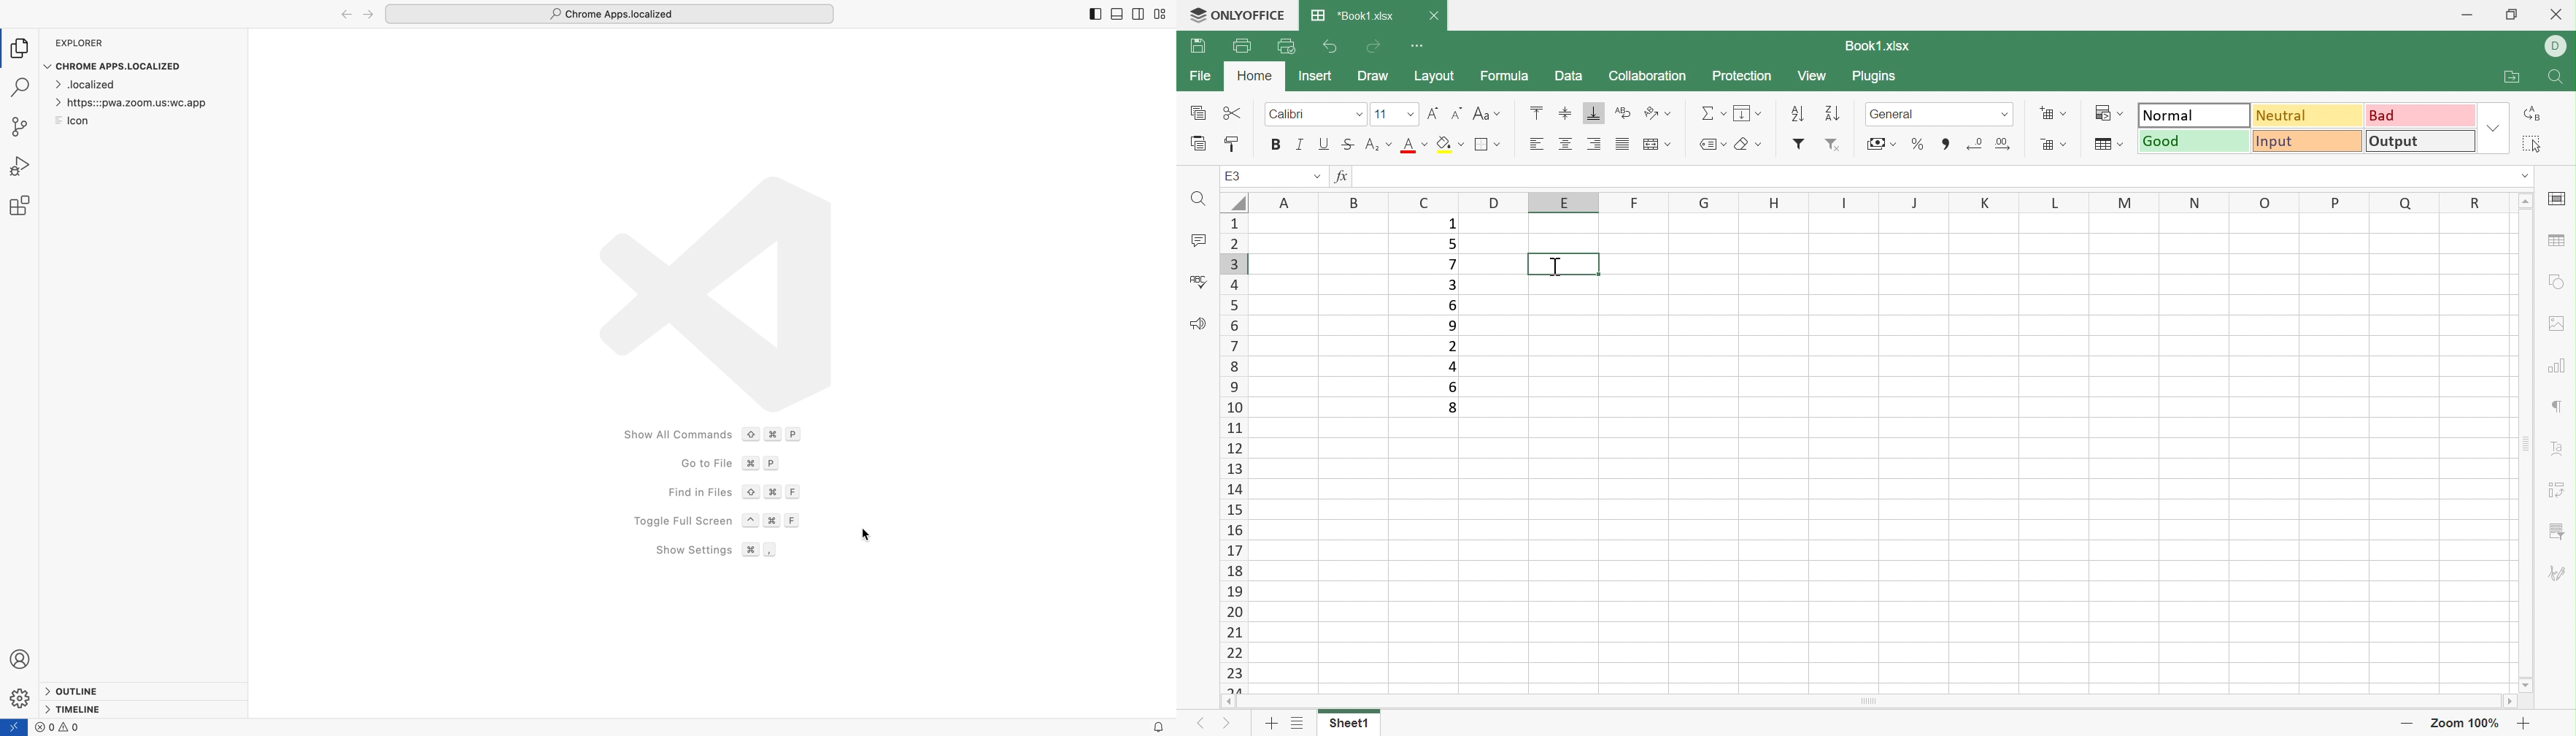  Describe the element at coordinates (1712, 112) in the screenshot. I see `Summation` at that location.